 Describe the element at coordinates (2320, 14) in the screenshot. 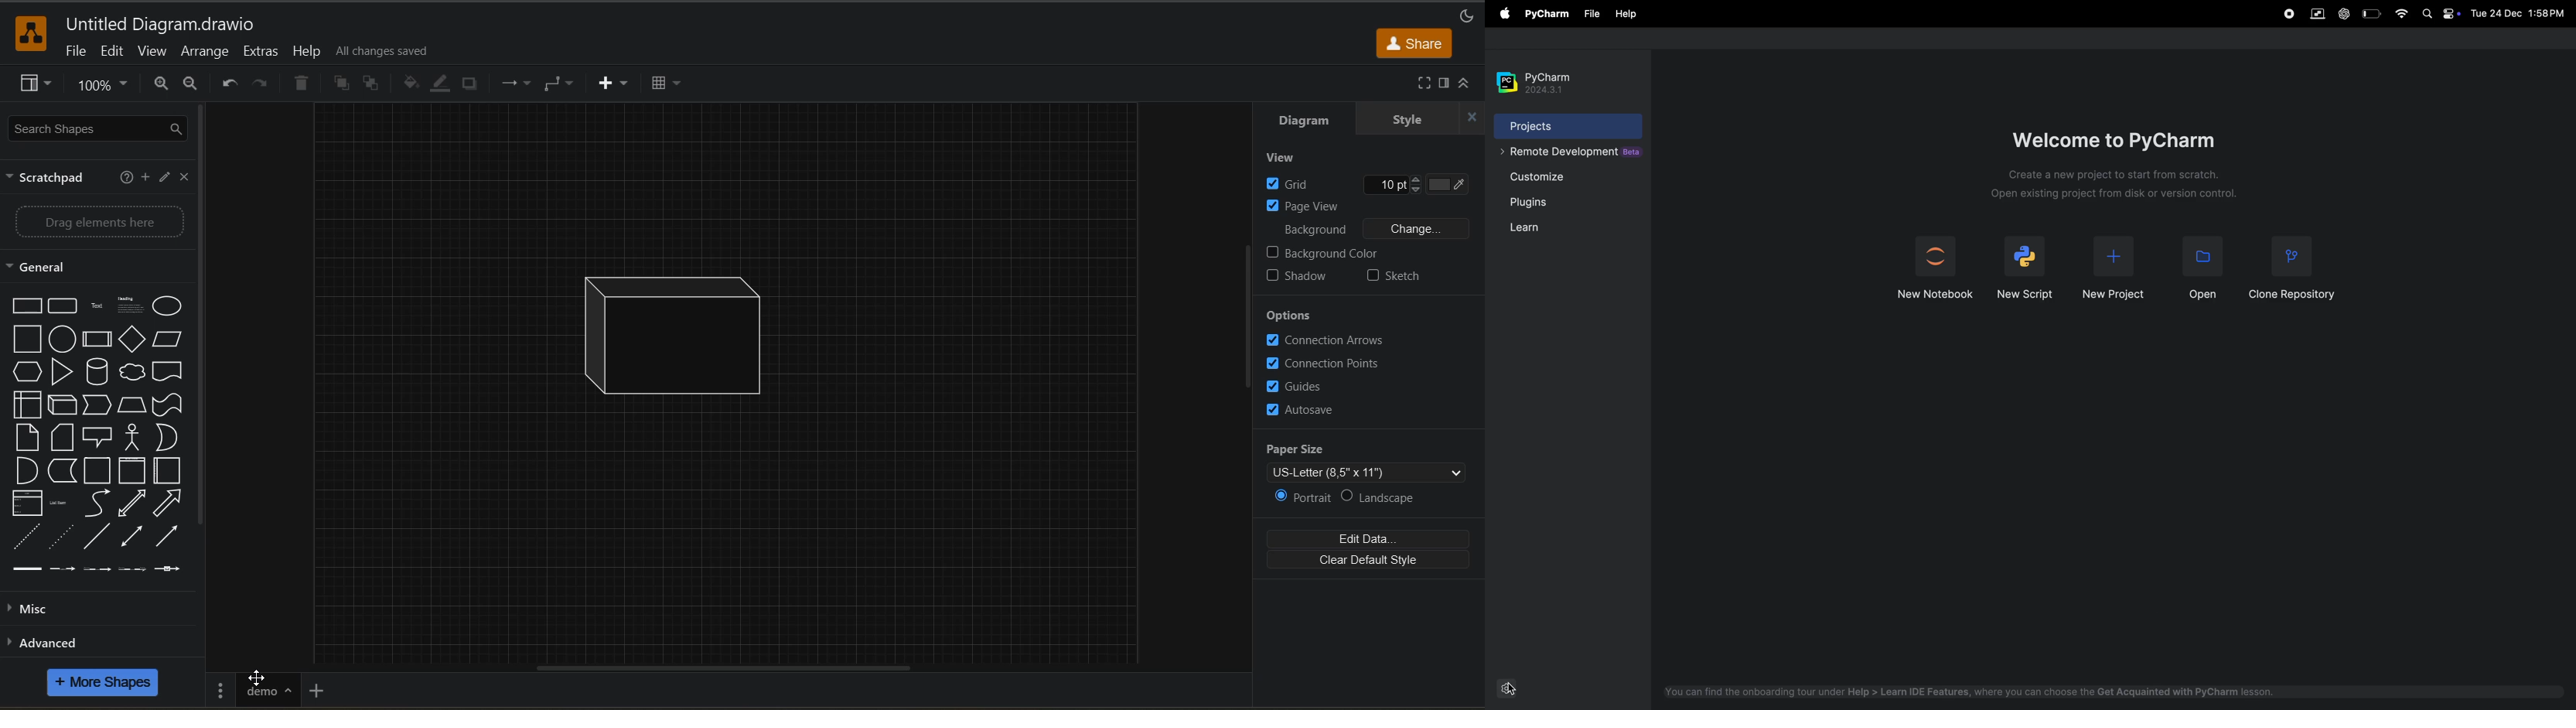

I see `parallel space` at that location.